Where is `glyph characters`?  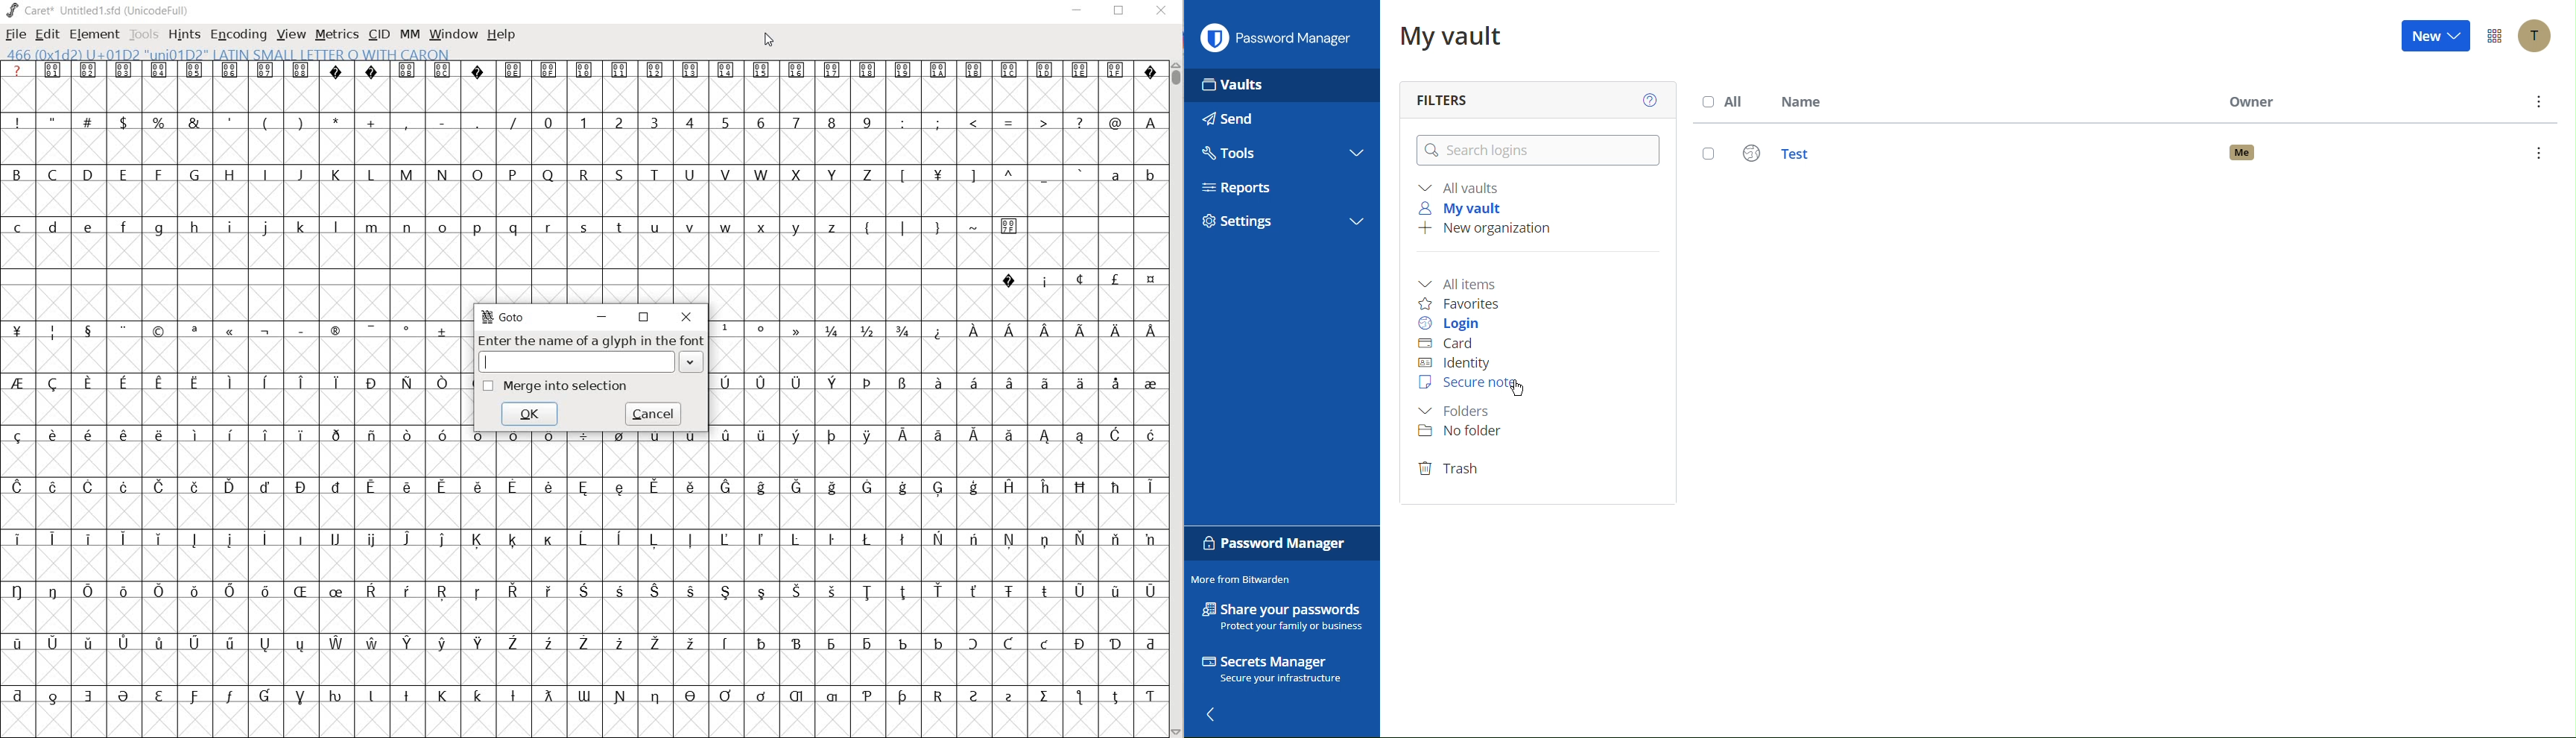
glyph characters is located at coordinates (940, 374).